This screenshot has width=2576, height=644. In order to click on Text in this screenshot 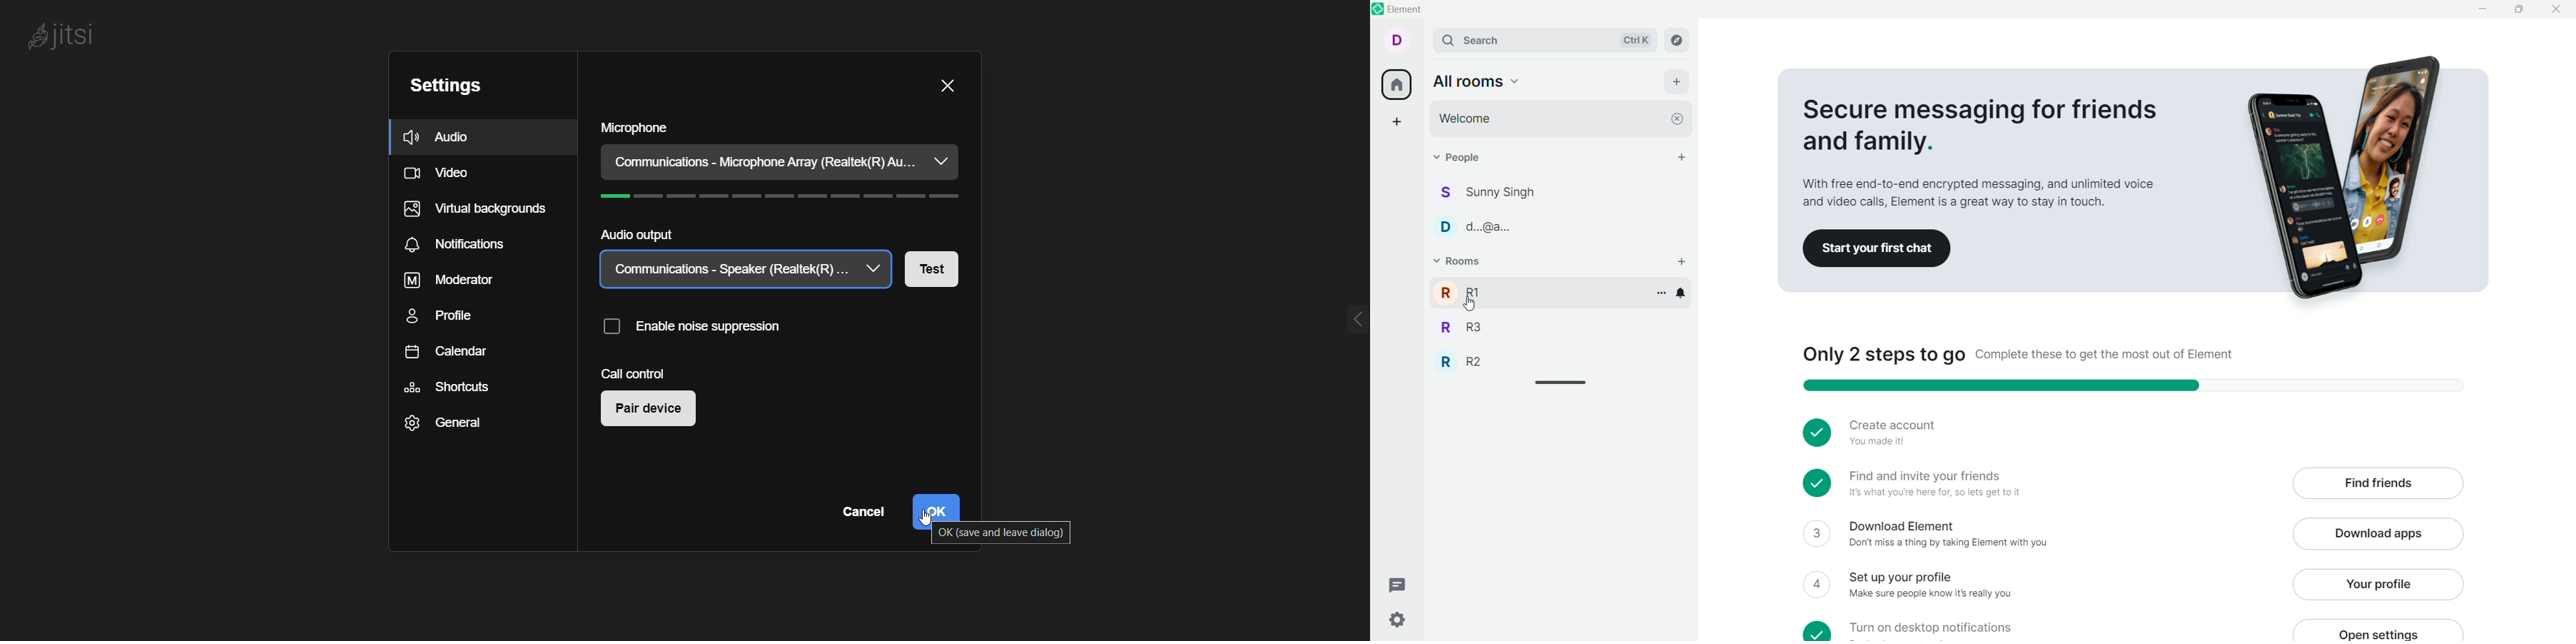, I will do `click(2018, 354)`.